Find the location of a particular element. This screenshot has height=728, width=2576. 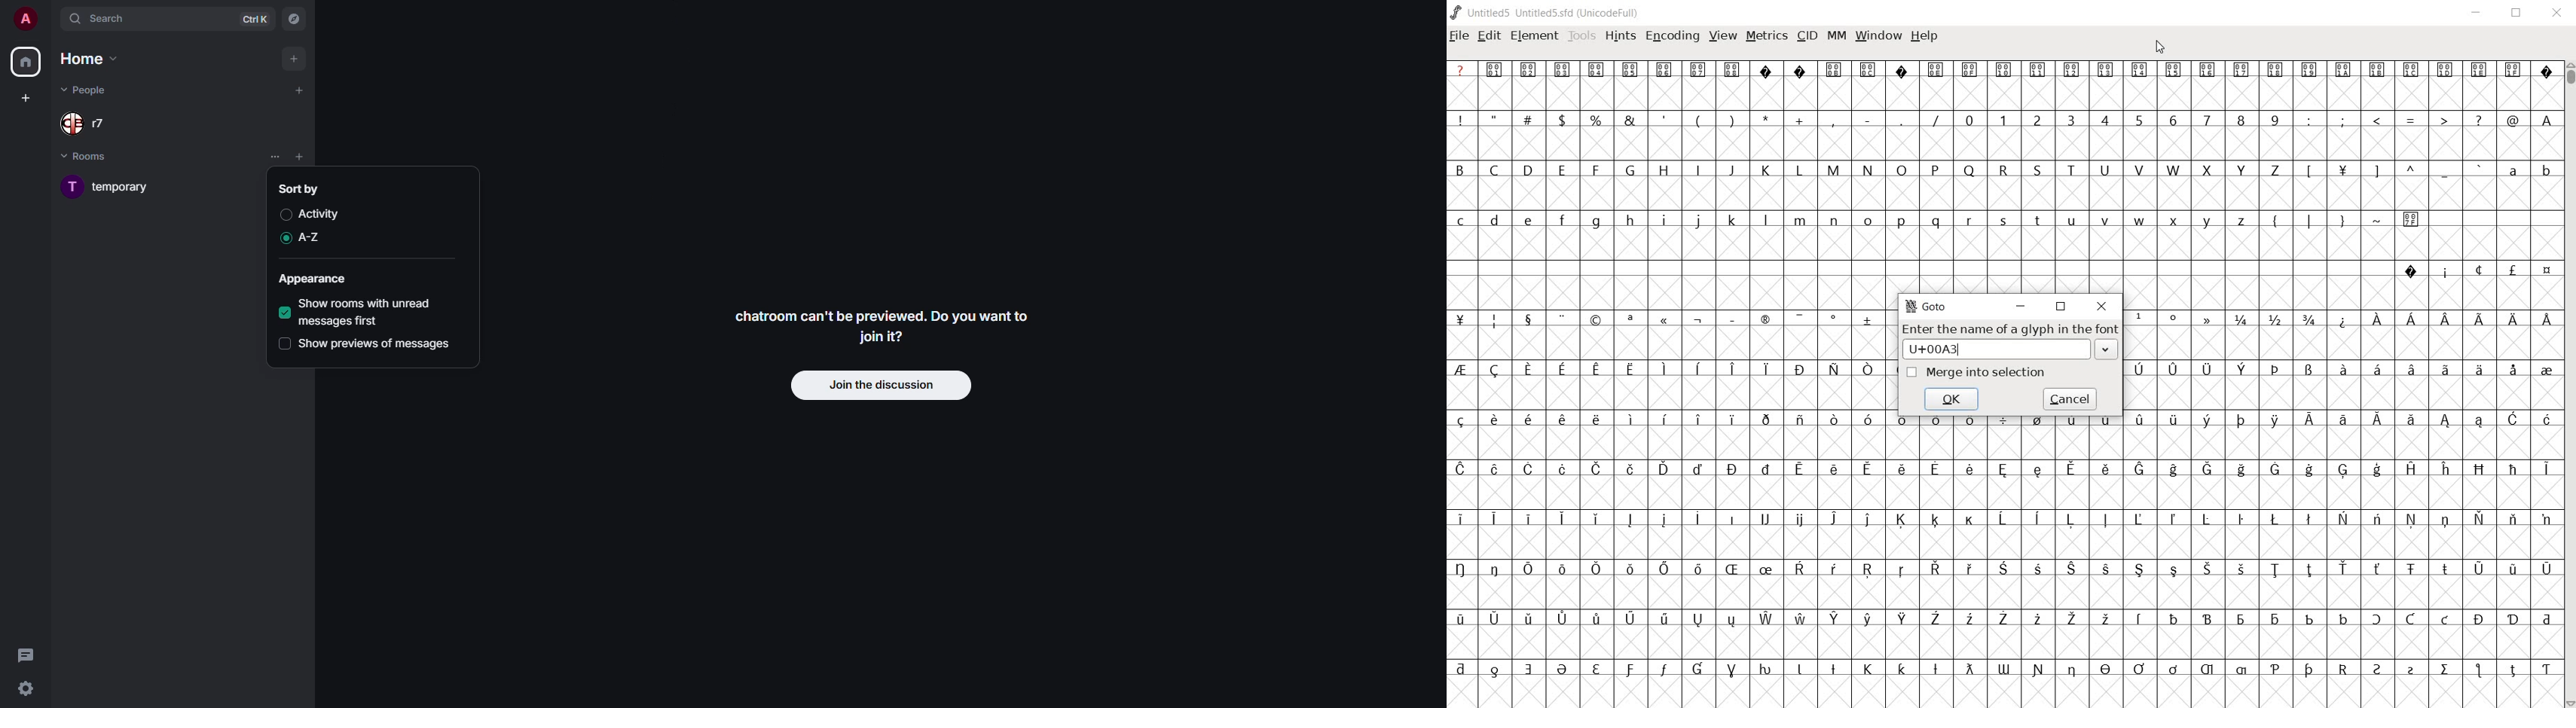

show rooms with unread messages first is located at coordinates (380, 312).